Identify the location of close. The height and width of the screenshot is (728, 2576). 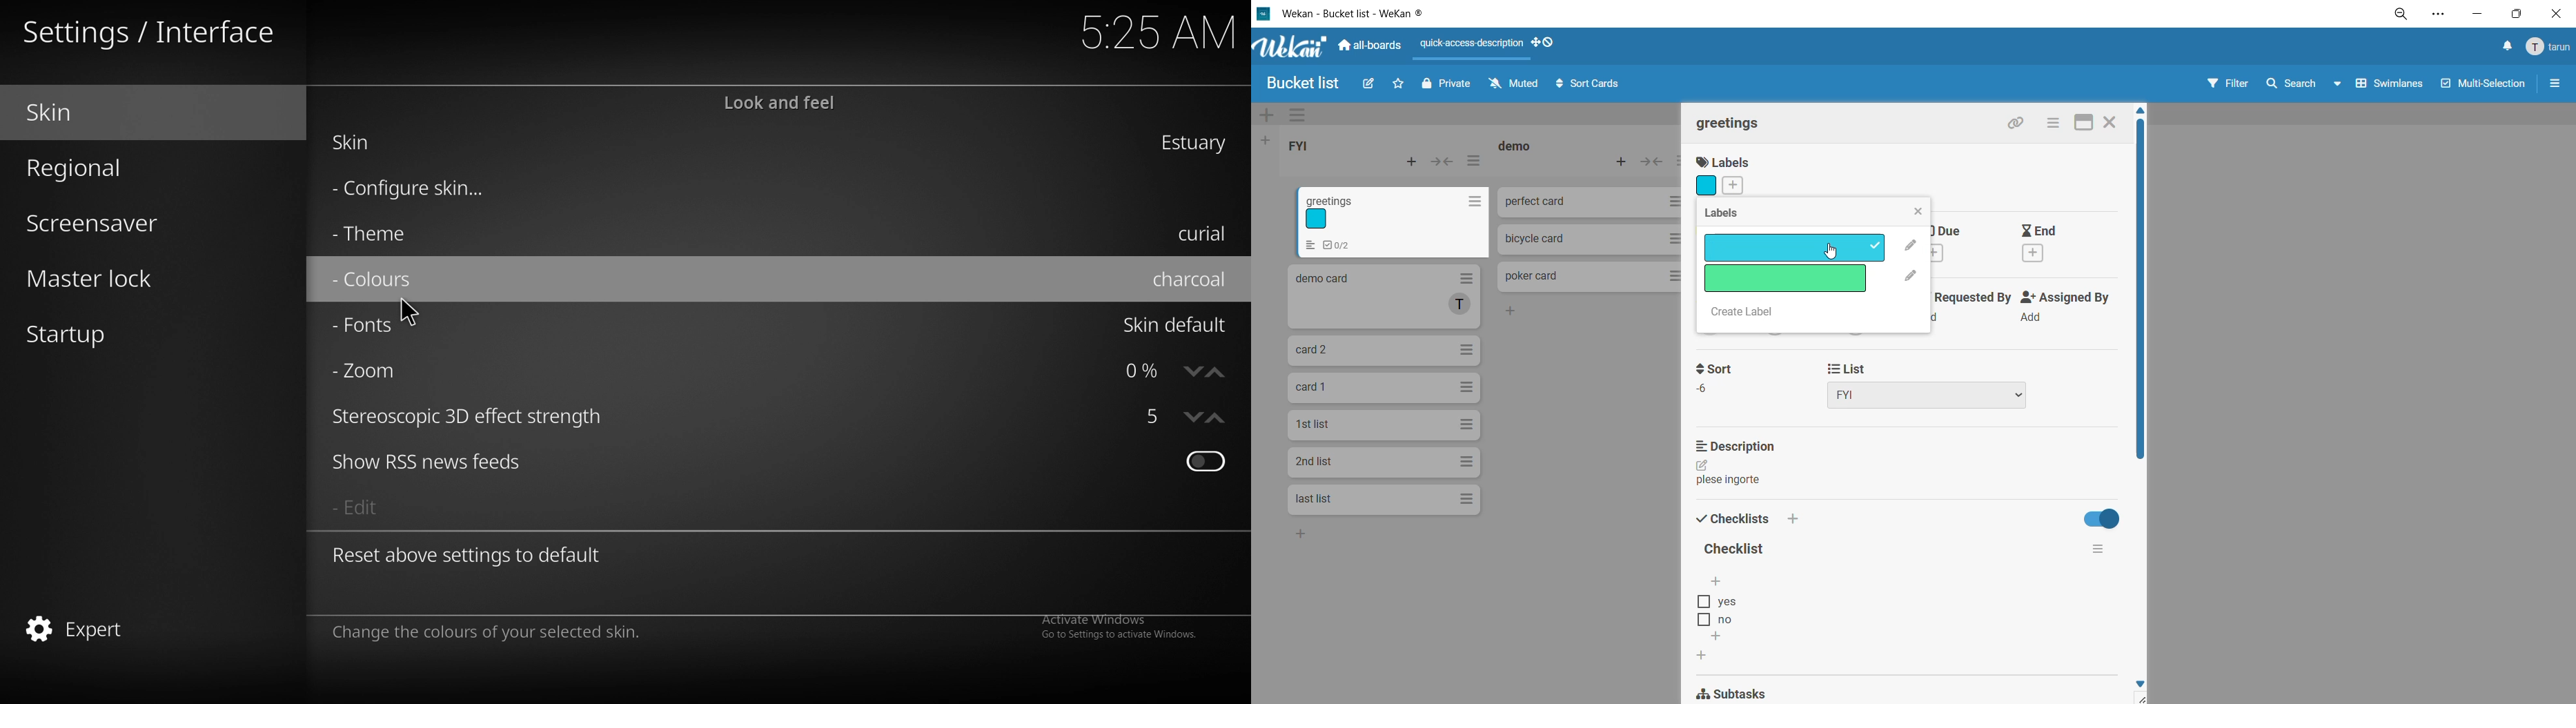
(1920, 213).